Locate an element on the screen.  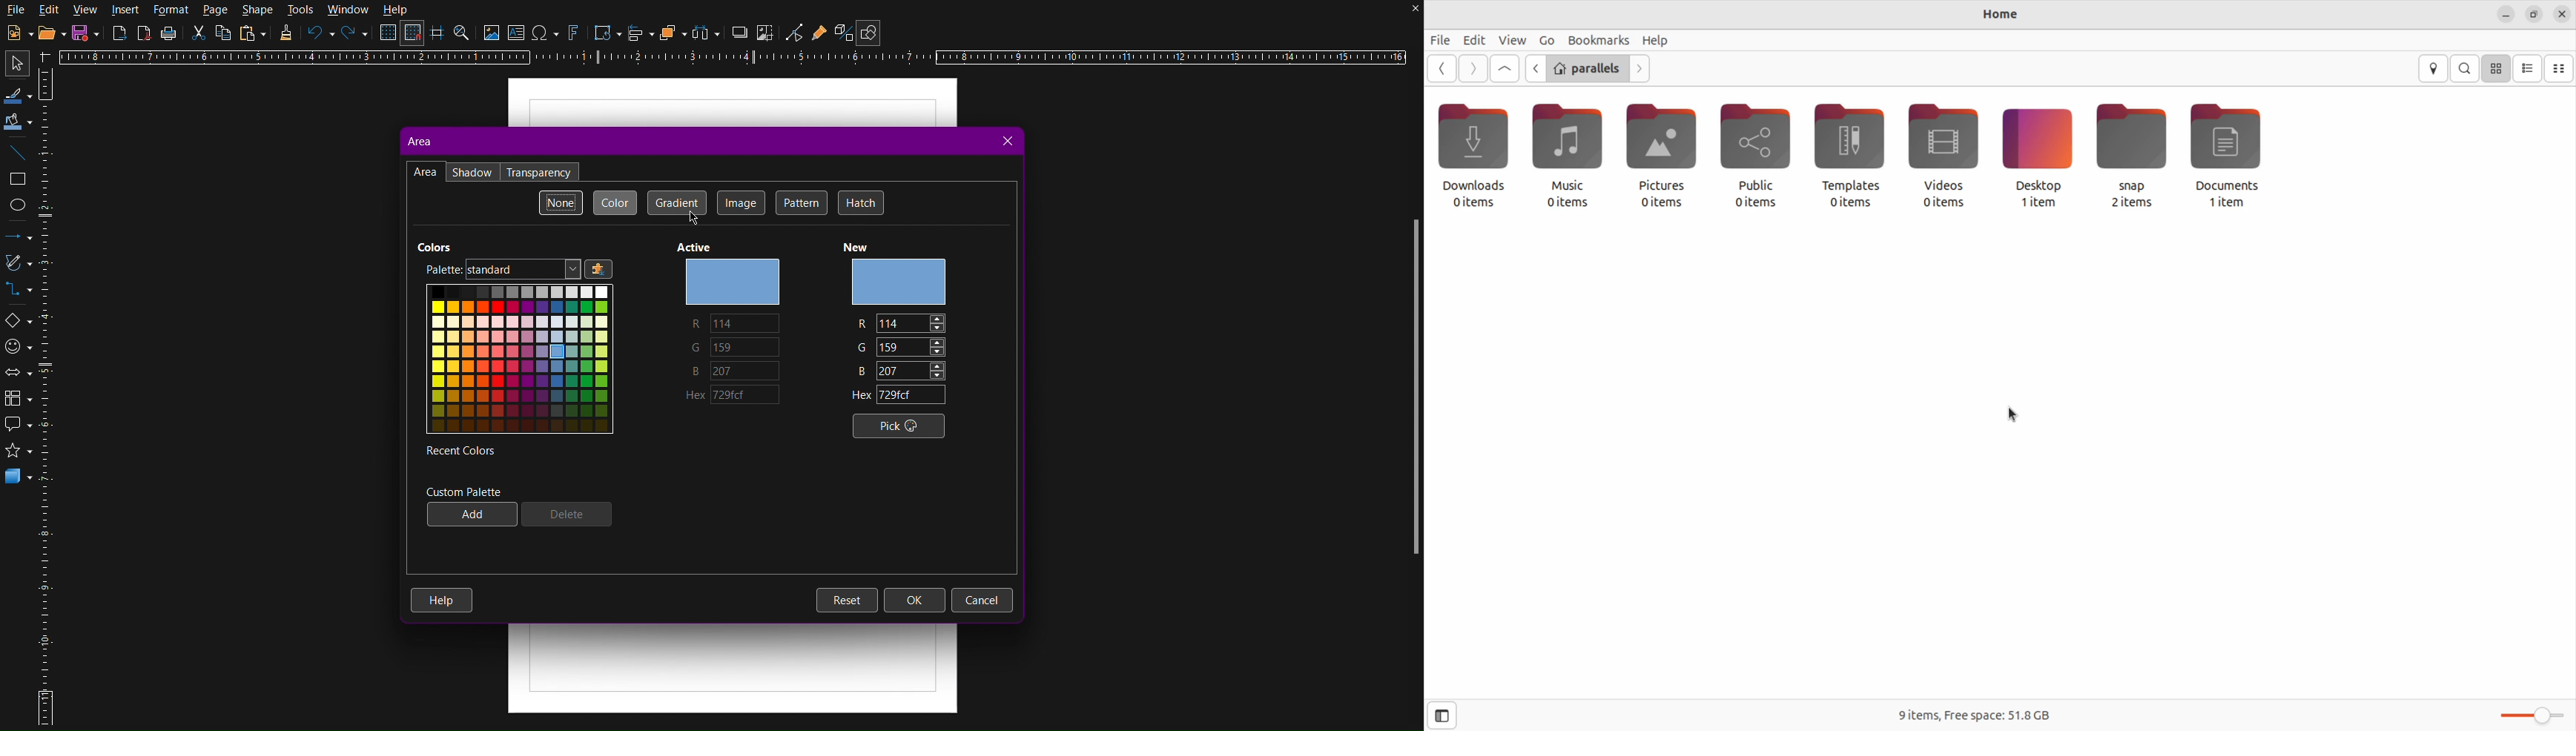
Connections is located at coordinates (16, 291).